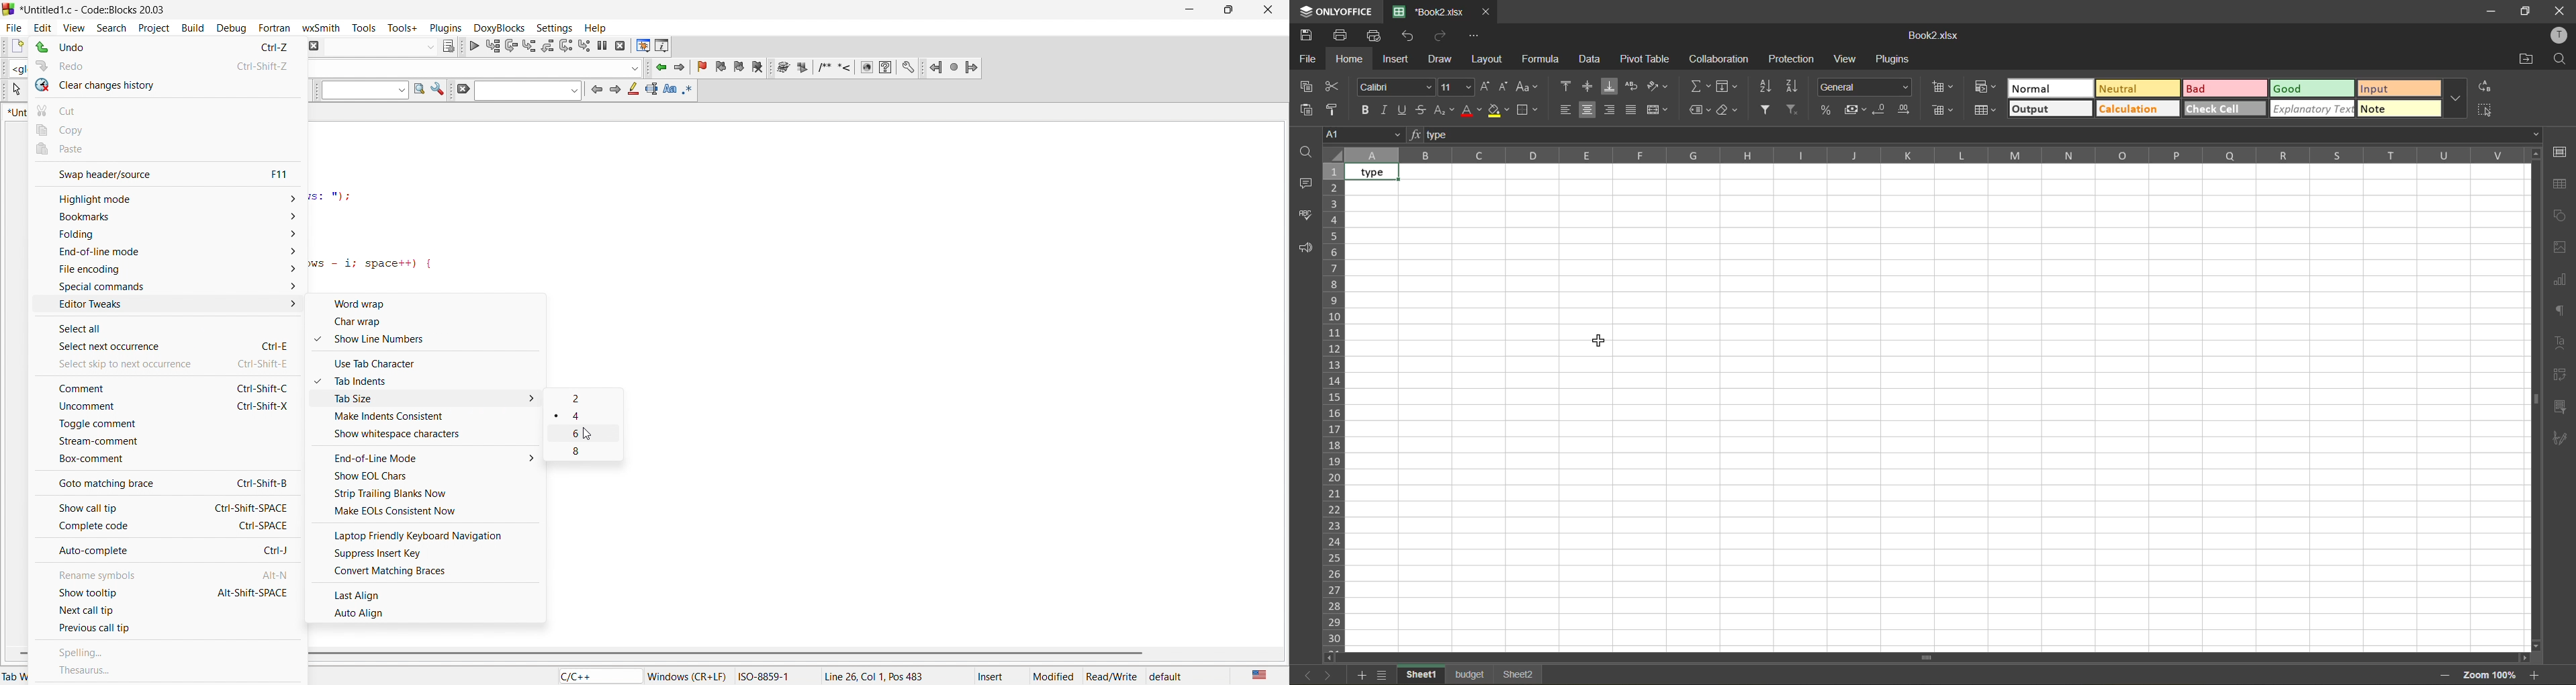  What do you see at coordinates (1329, 674) in the screenshot?
I see `next` at bounding box center [1329, 674].